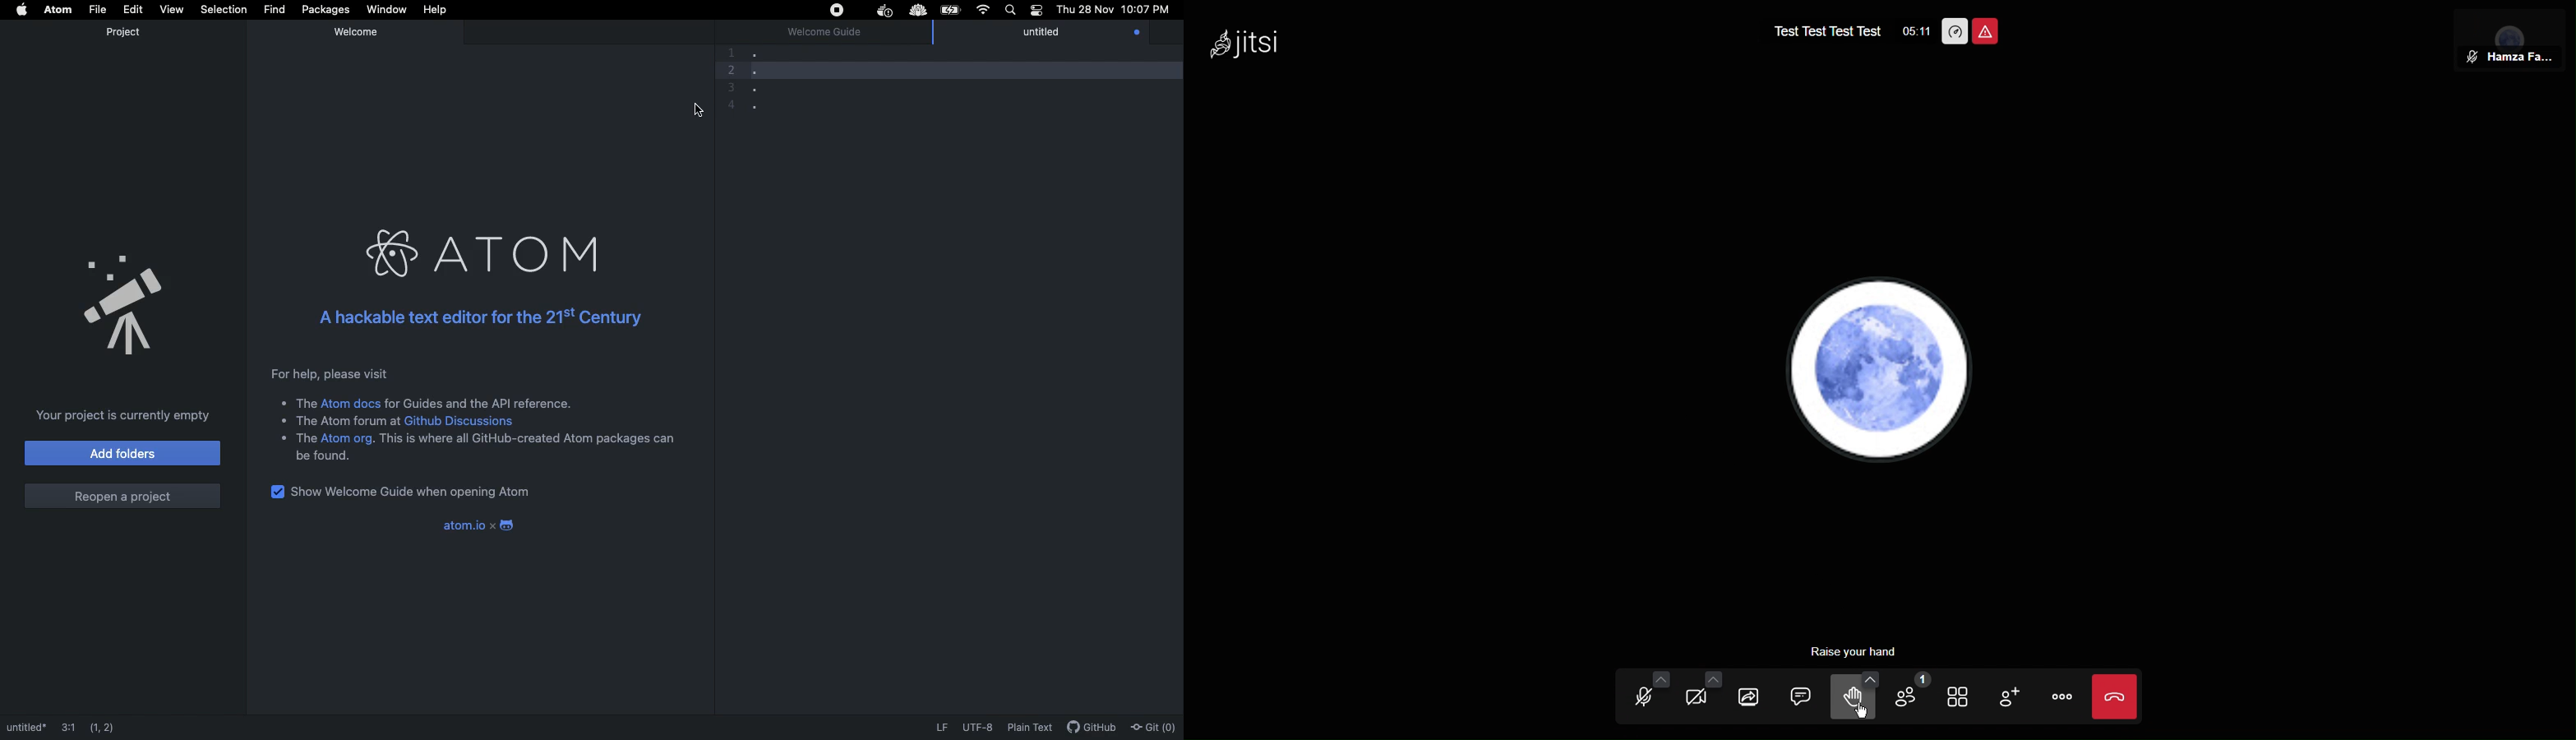 The width and height of the screenshot is (2576, 756). Describe the element at coordinates (1240, 43) in the screenshot. I see `Jitsi` at that location.